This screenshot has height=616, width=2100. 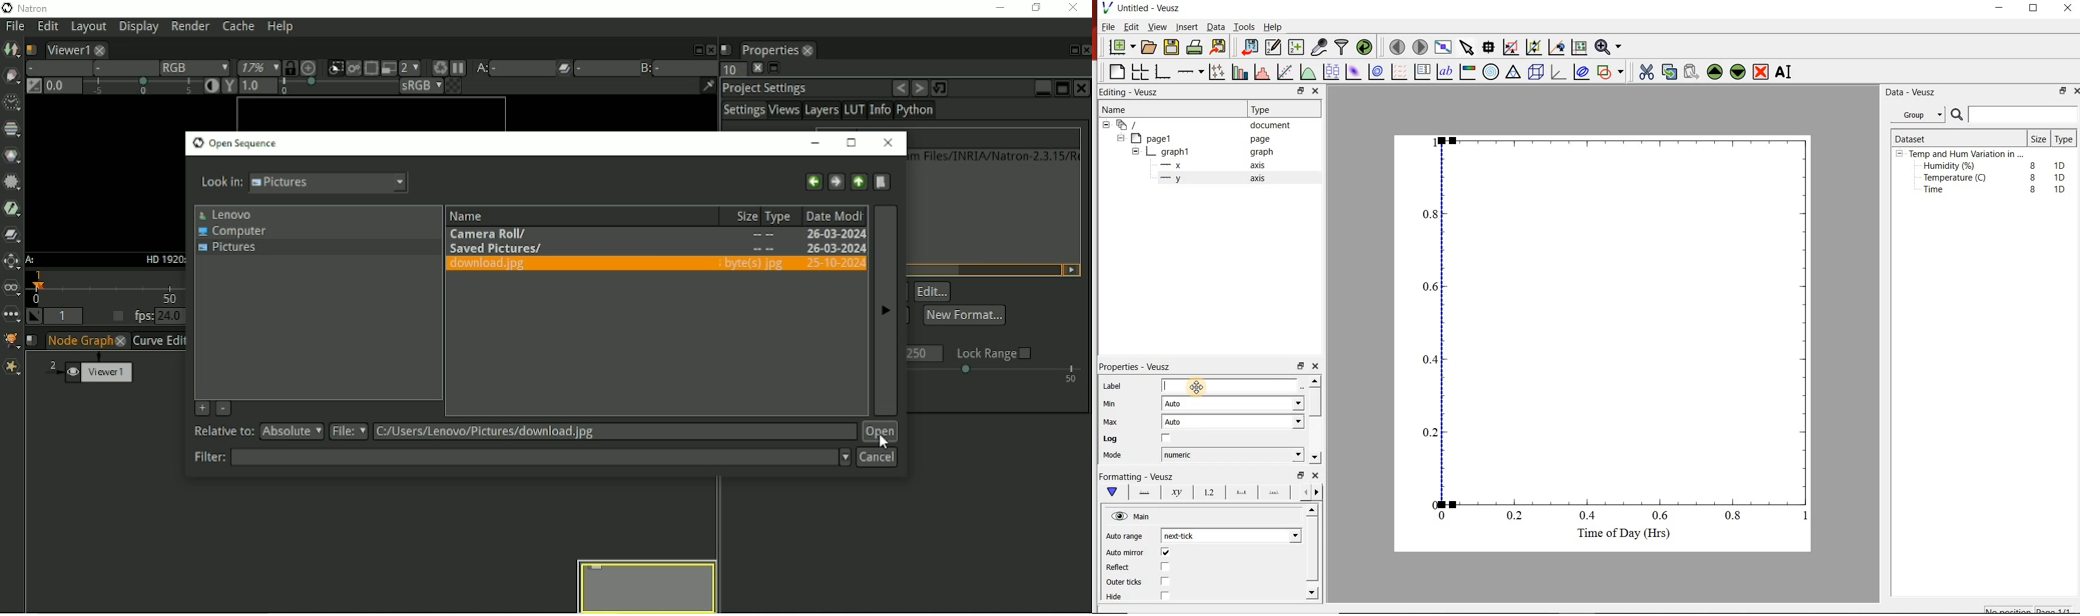 What do you see at coordinates (1143, 568) in the screenshot?
I see `Reflect` at bounding box center [1143, 568].